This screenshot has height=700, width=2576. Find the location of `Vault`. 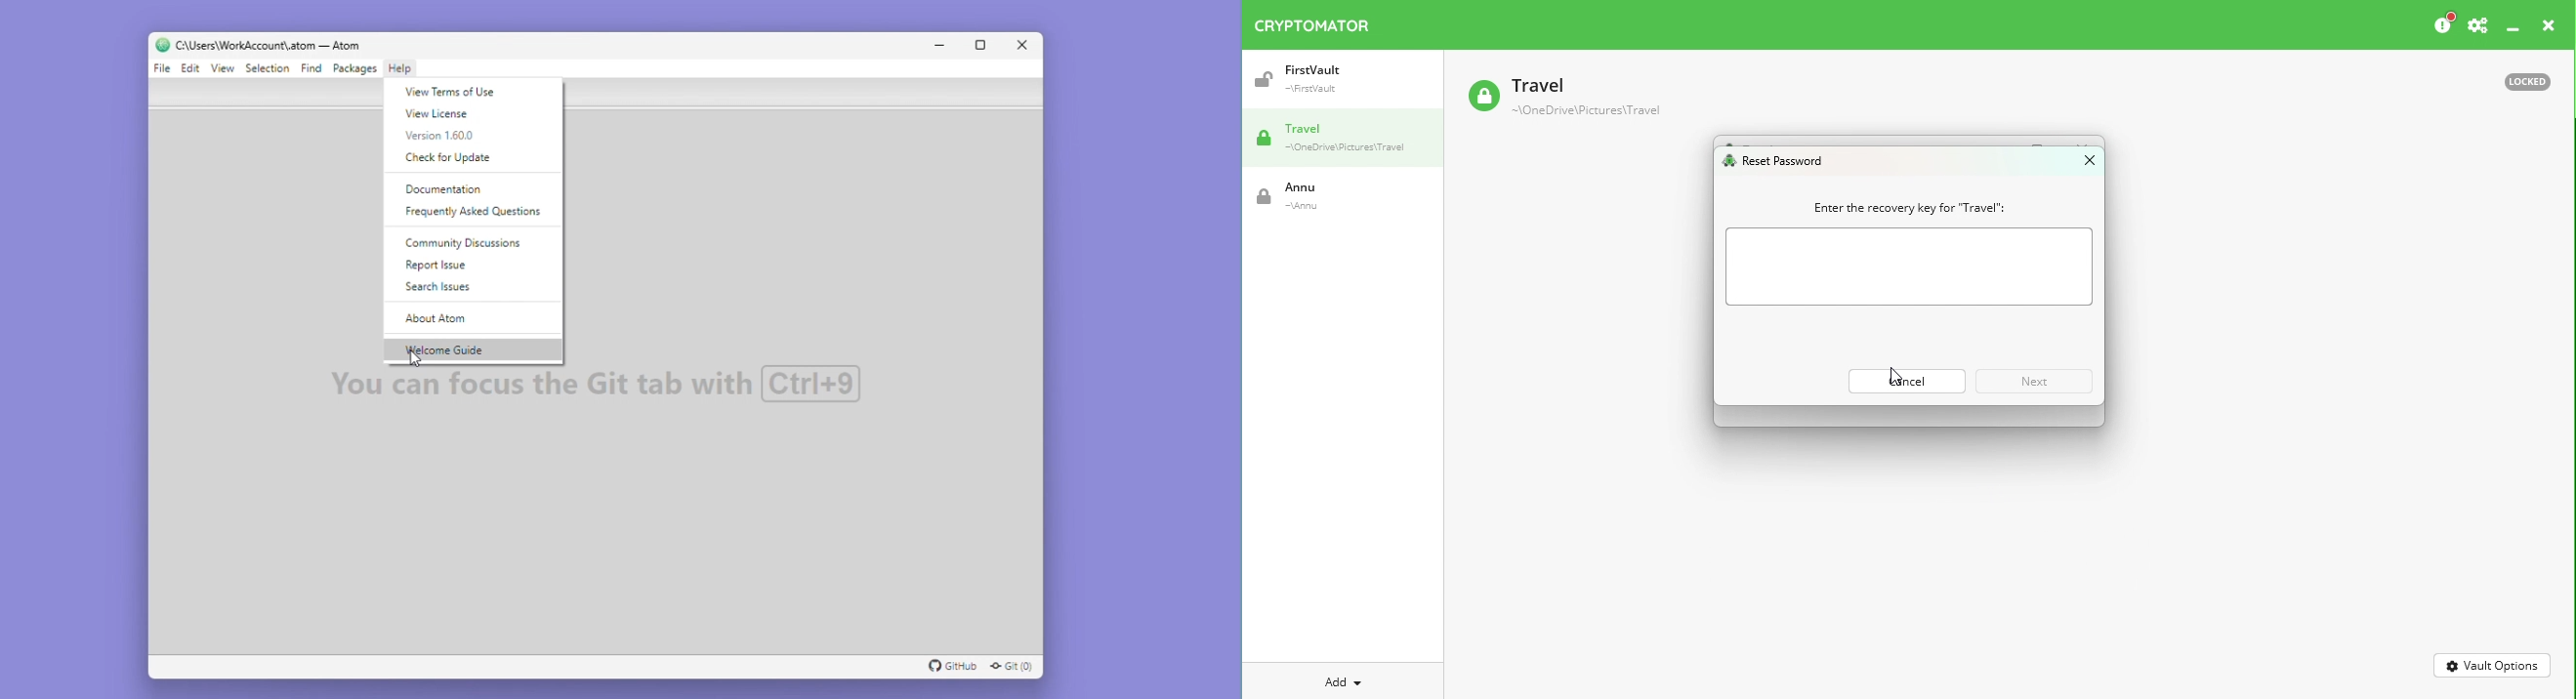

Vault is located at coordinates (1563, 99).